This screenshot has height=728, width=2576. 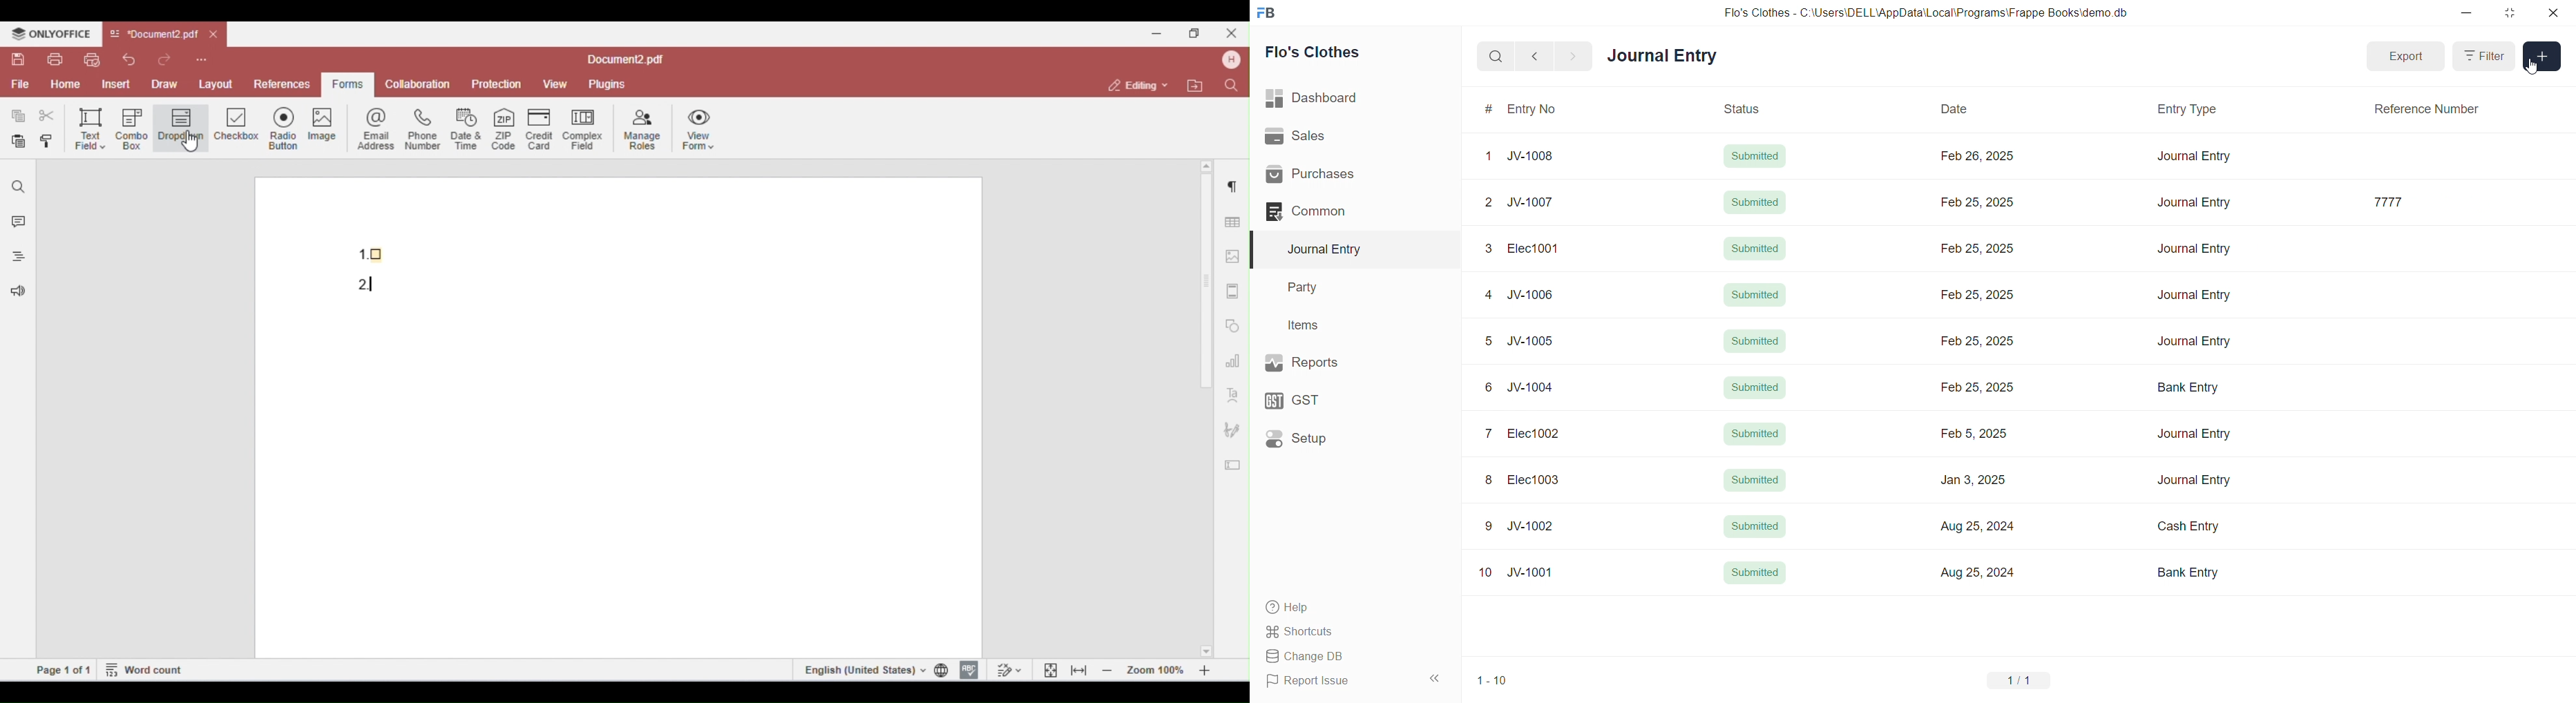 What do you see at coordinates (1533, 293) in the screenshot?
I see `JV-1006` at bounding box center [1533, 293].